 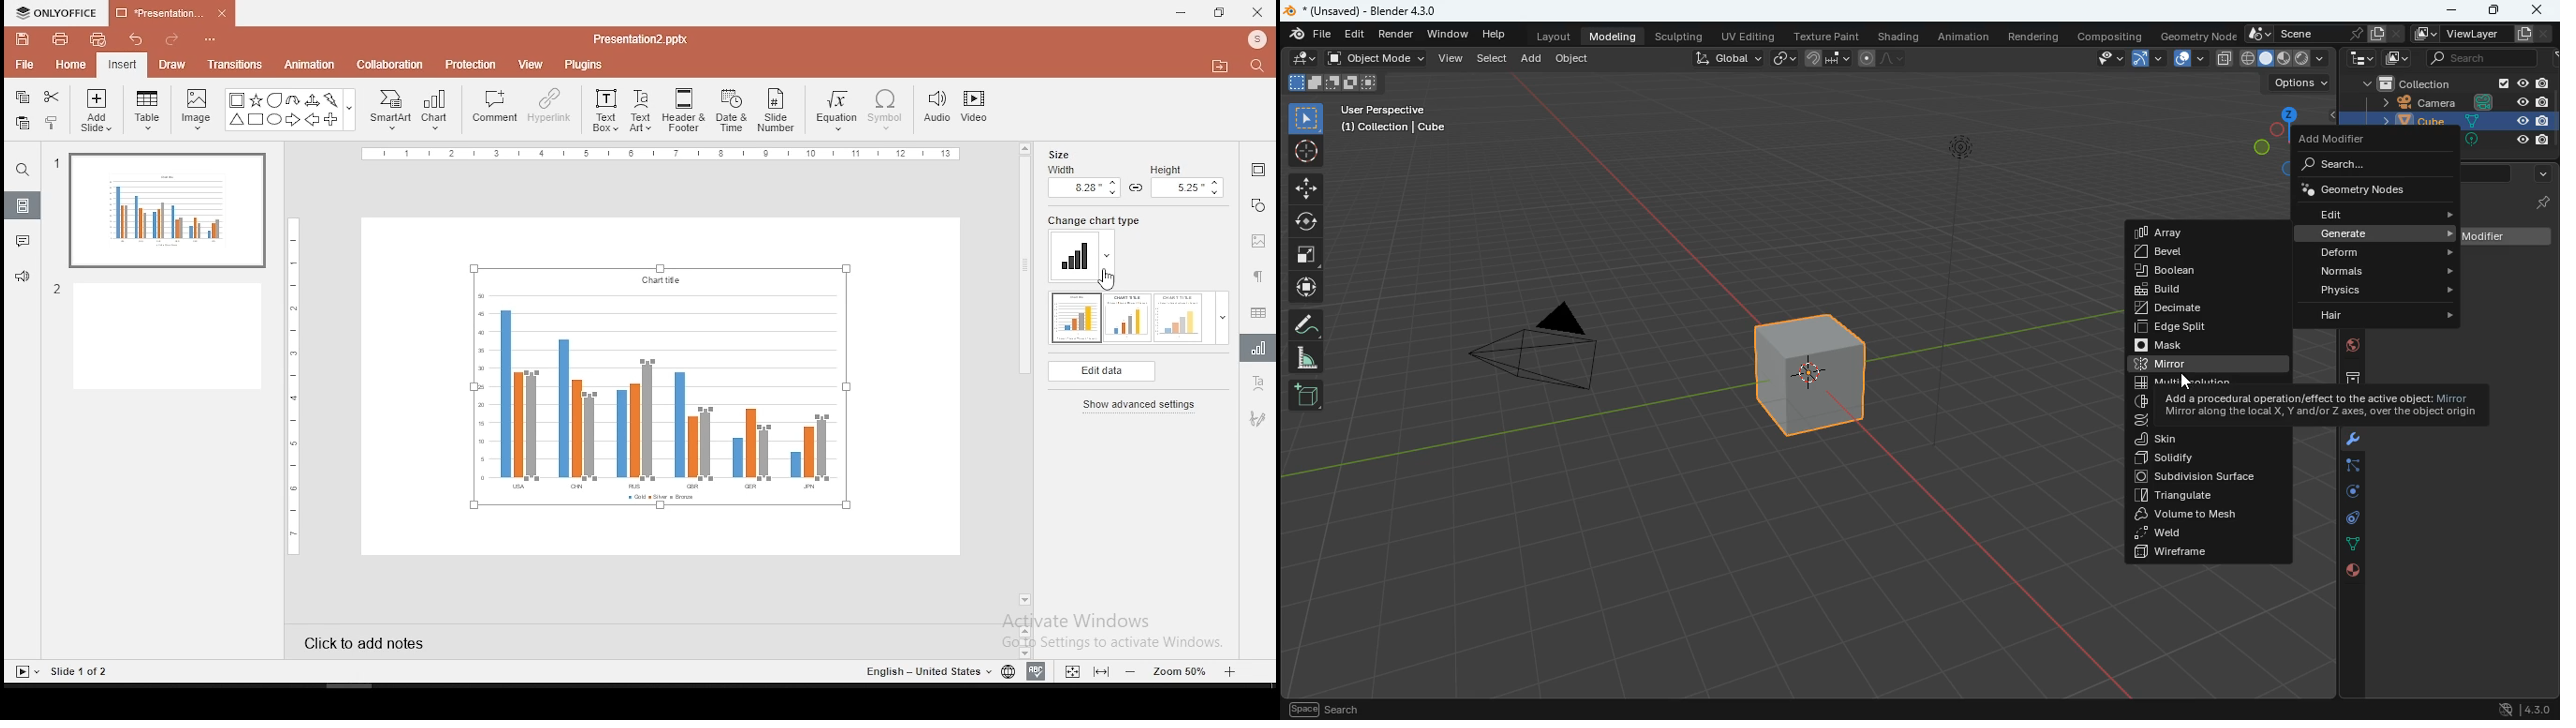 What do you see at coordinates (1302, 189) in the screenshot?
I see `move` at bounding box center [1302, 189].